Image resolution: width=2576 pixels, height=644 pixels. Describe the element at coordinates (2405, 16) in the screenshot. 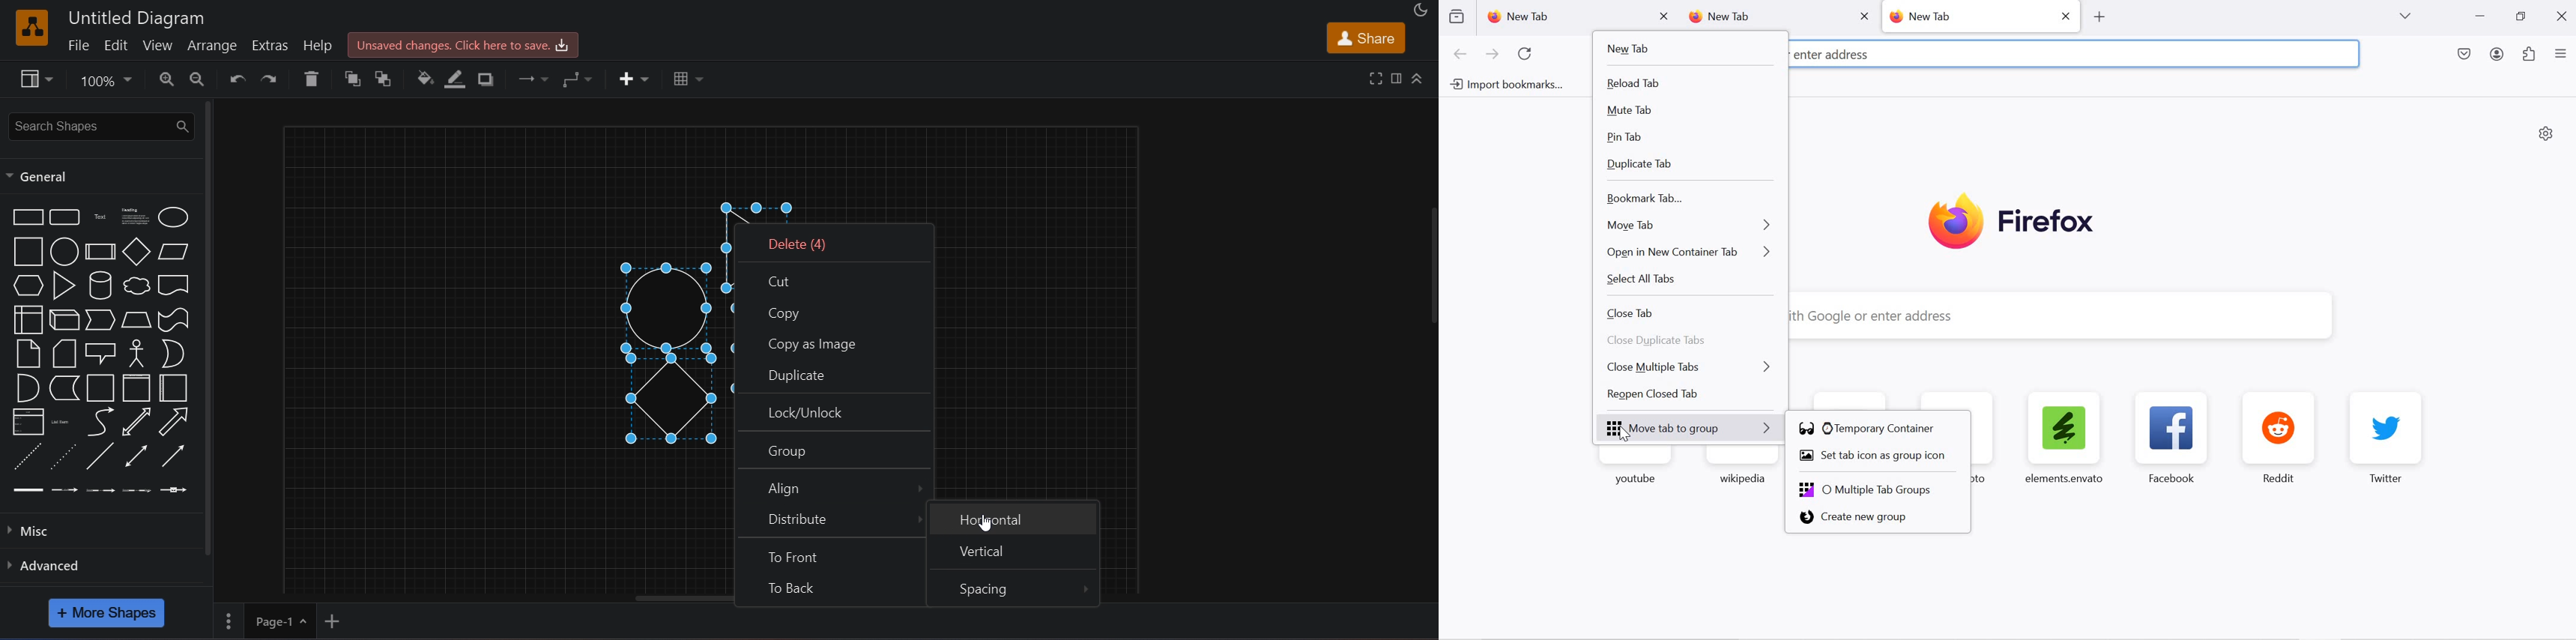

I see `list all tabs` at that location.